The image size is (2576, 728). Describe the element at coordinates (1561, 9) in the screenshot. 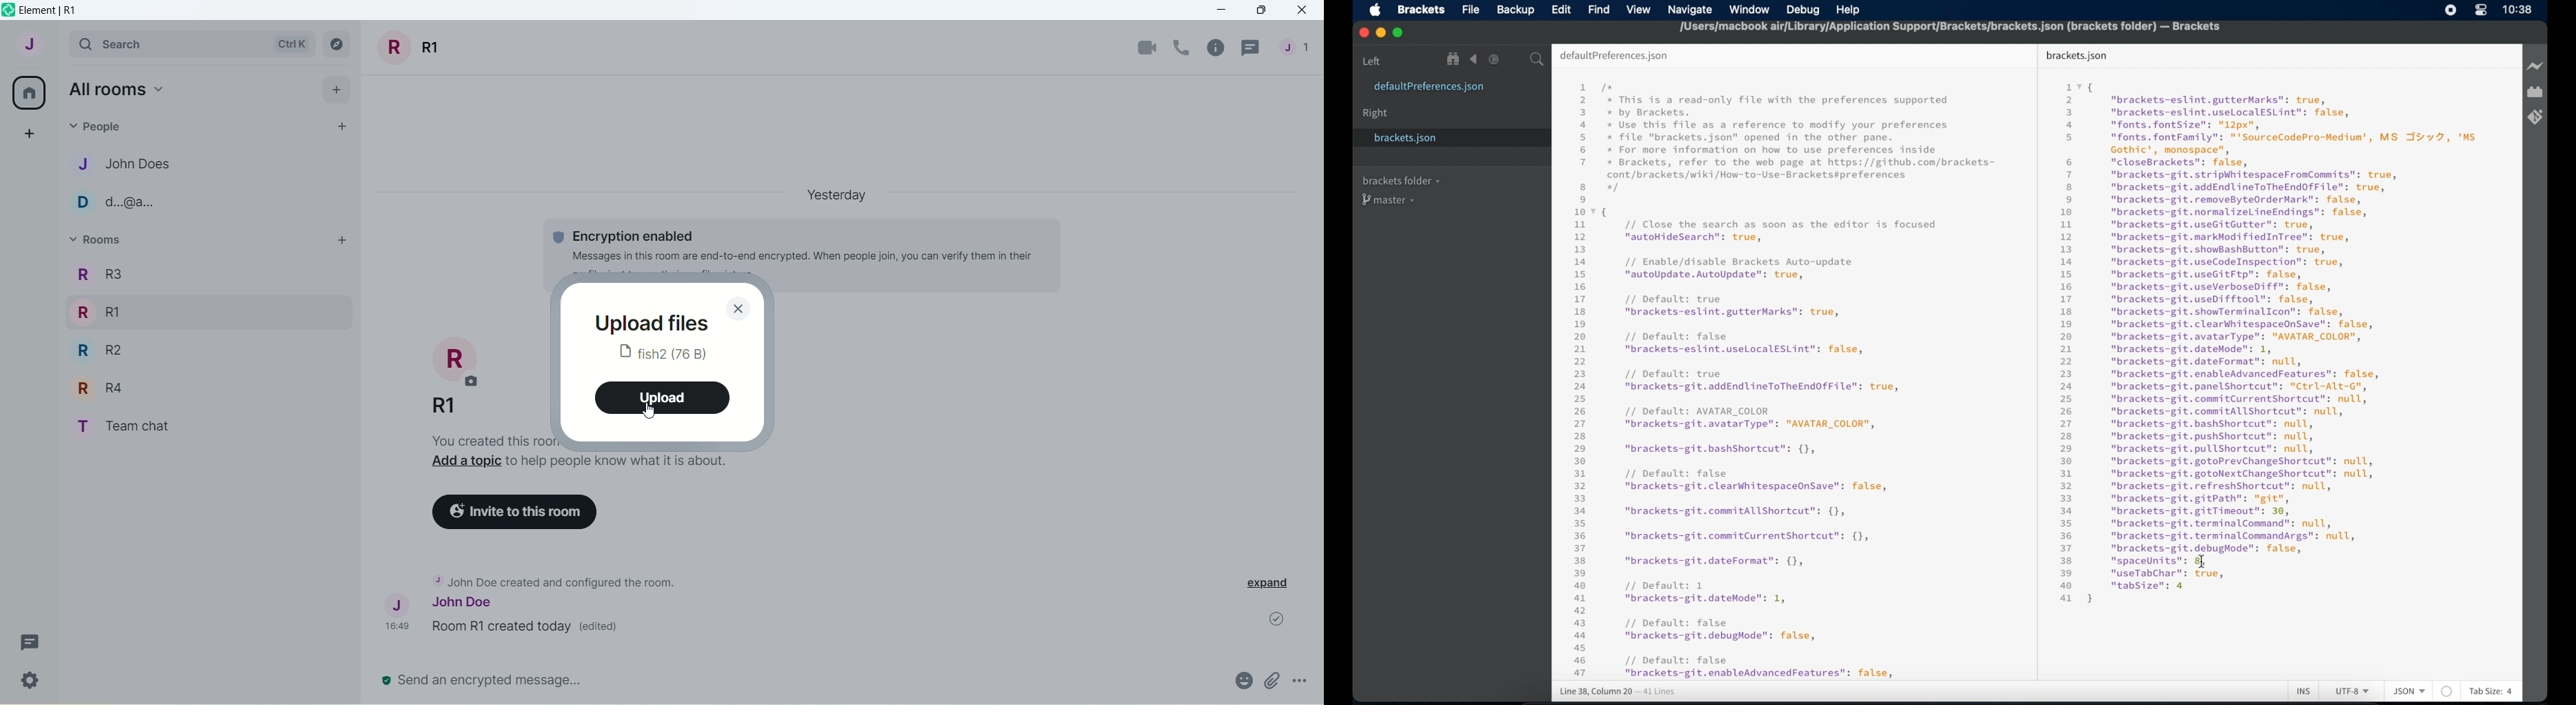

I see `edit` at that location.